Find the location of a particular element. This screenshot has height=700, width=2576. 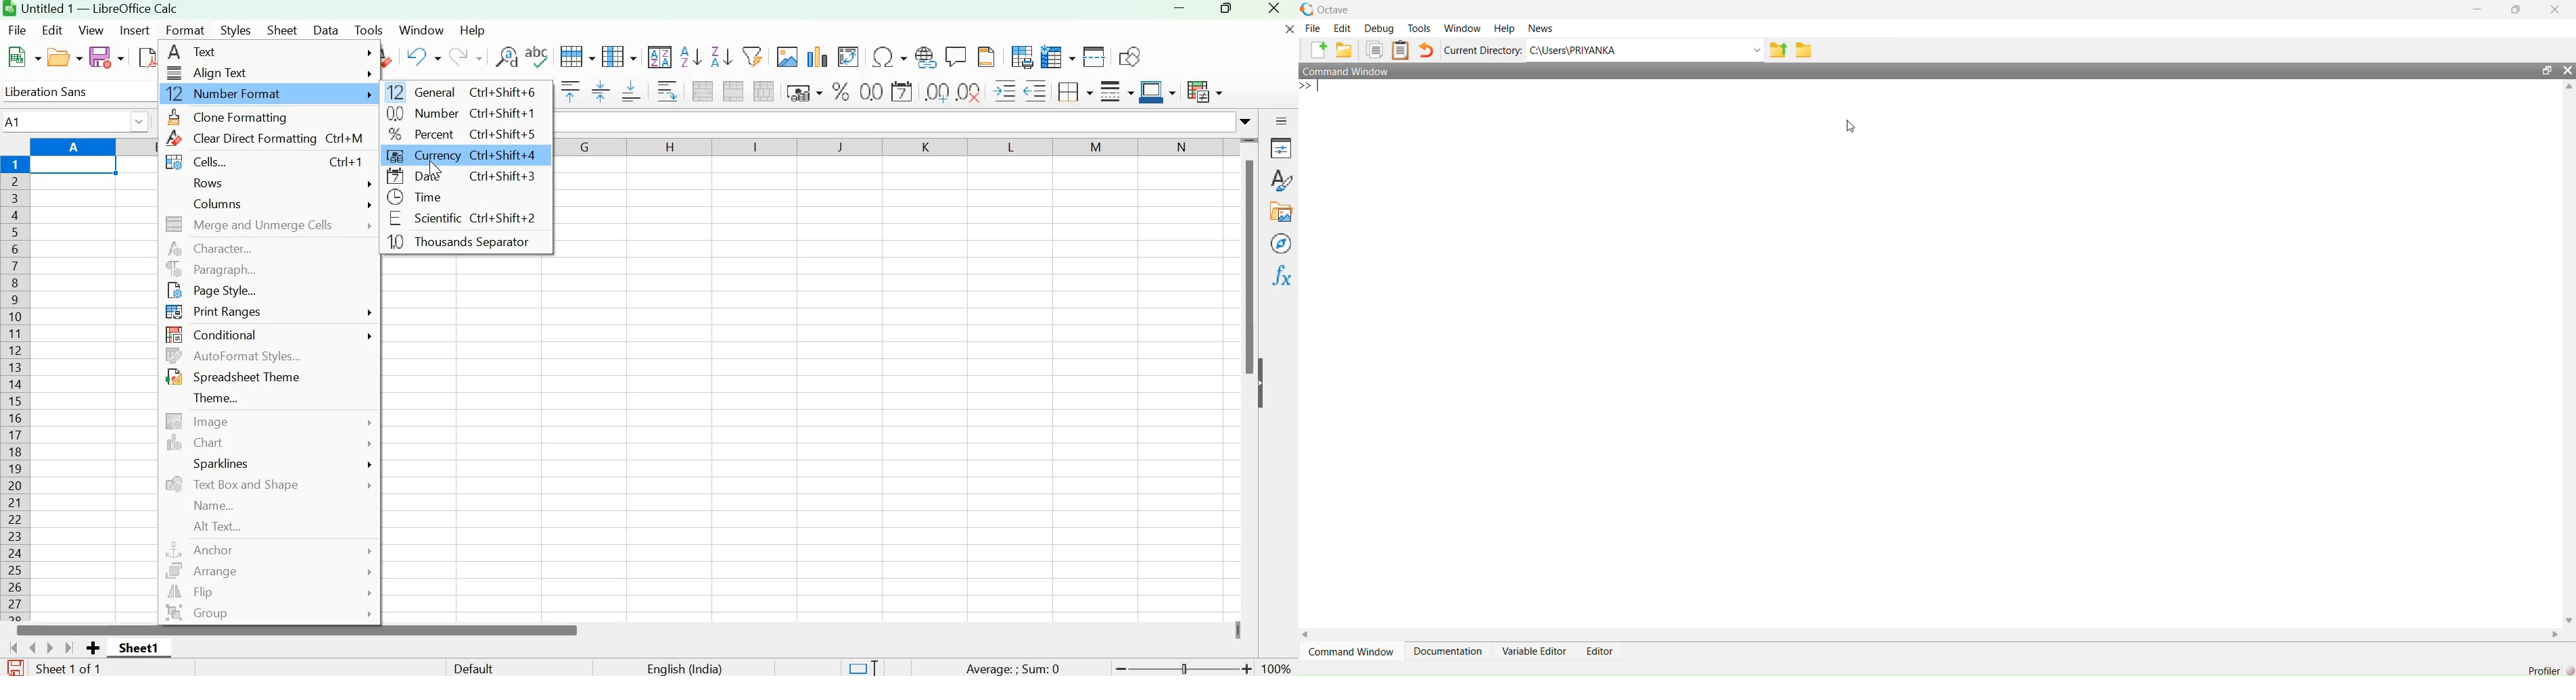

Date is located at coordinates (467, 178).